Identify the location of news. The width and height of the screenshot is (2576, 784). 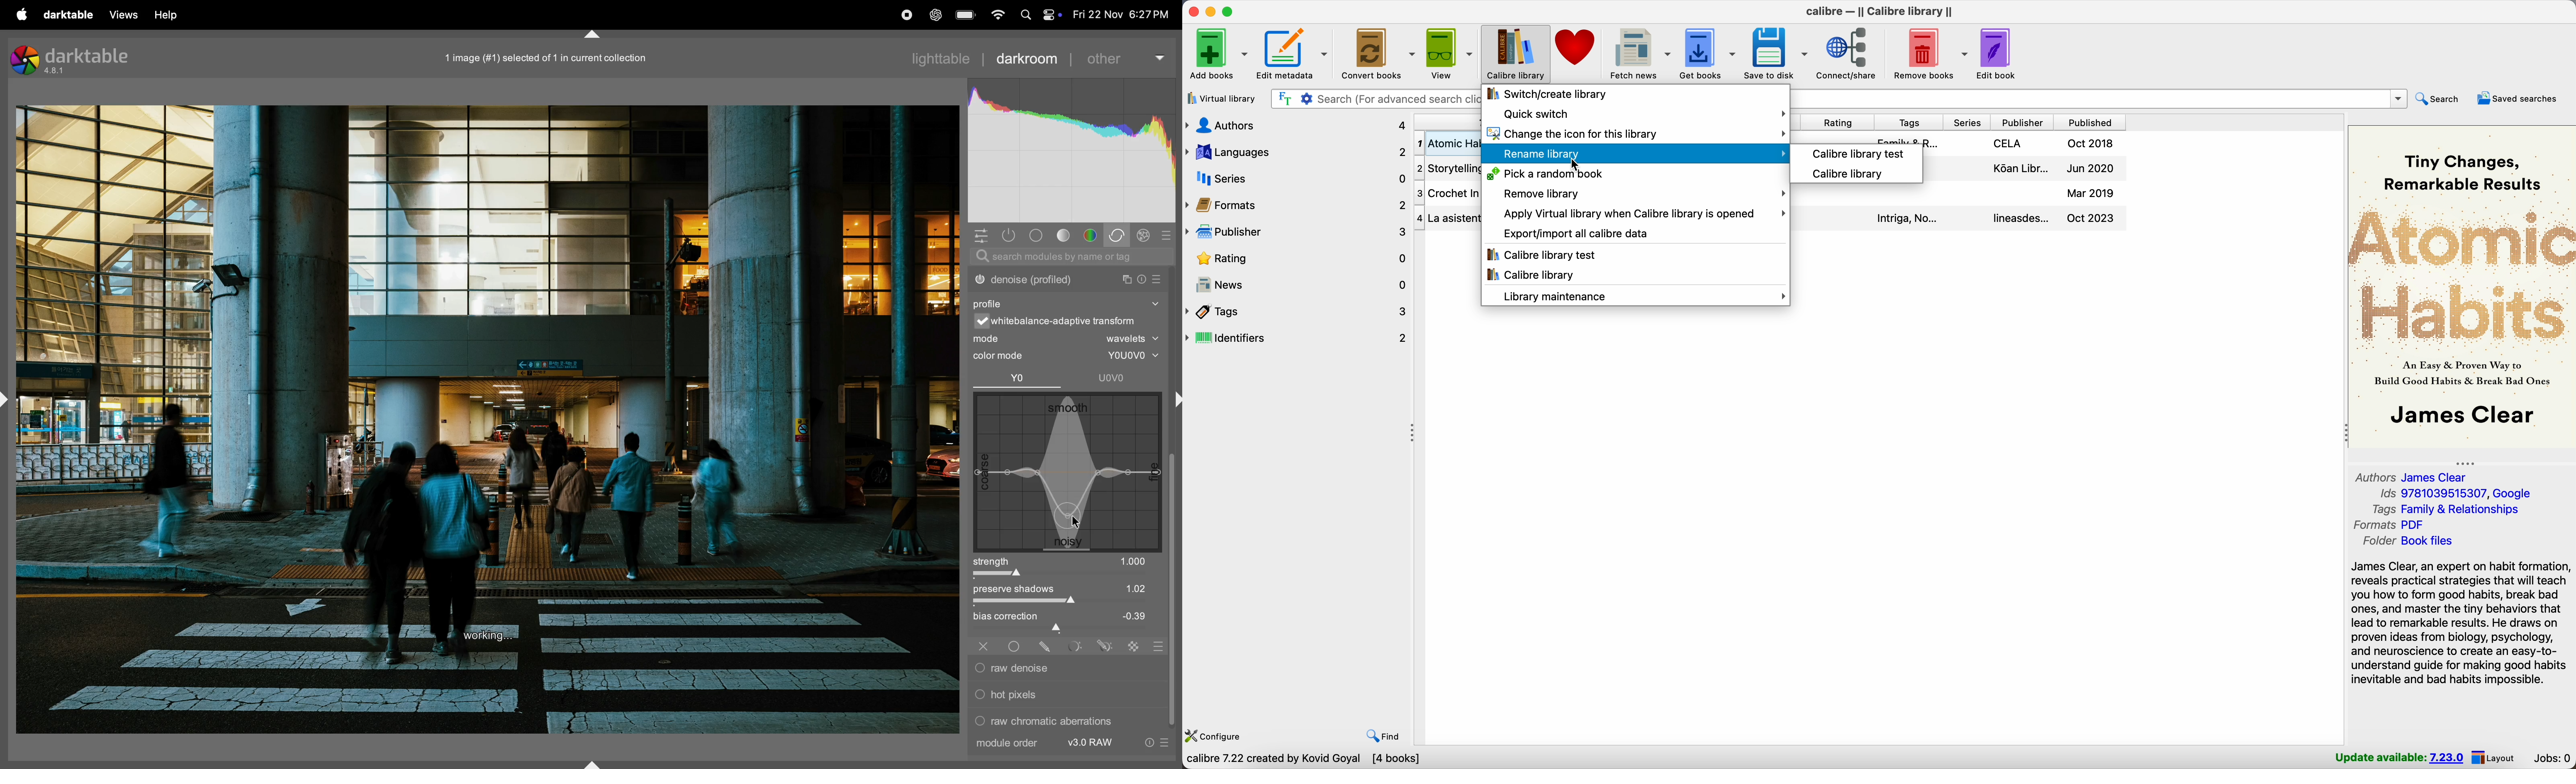
(1297, 286).